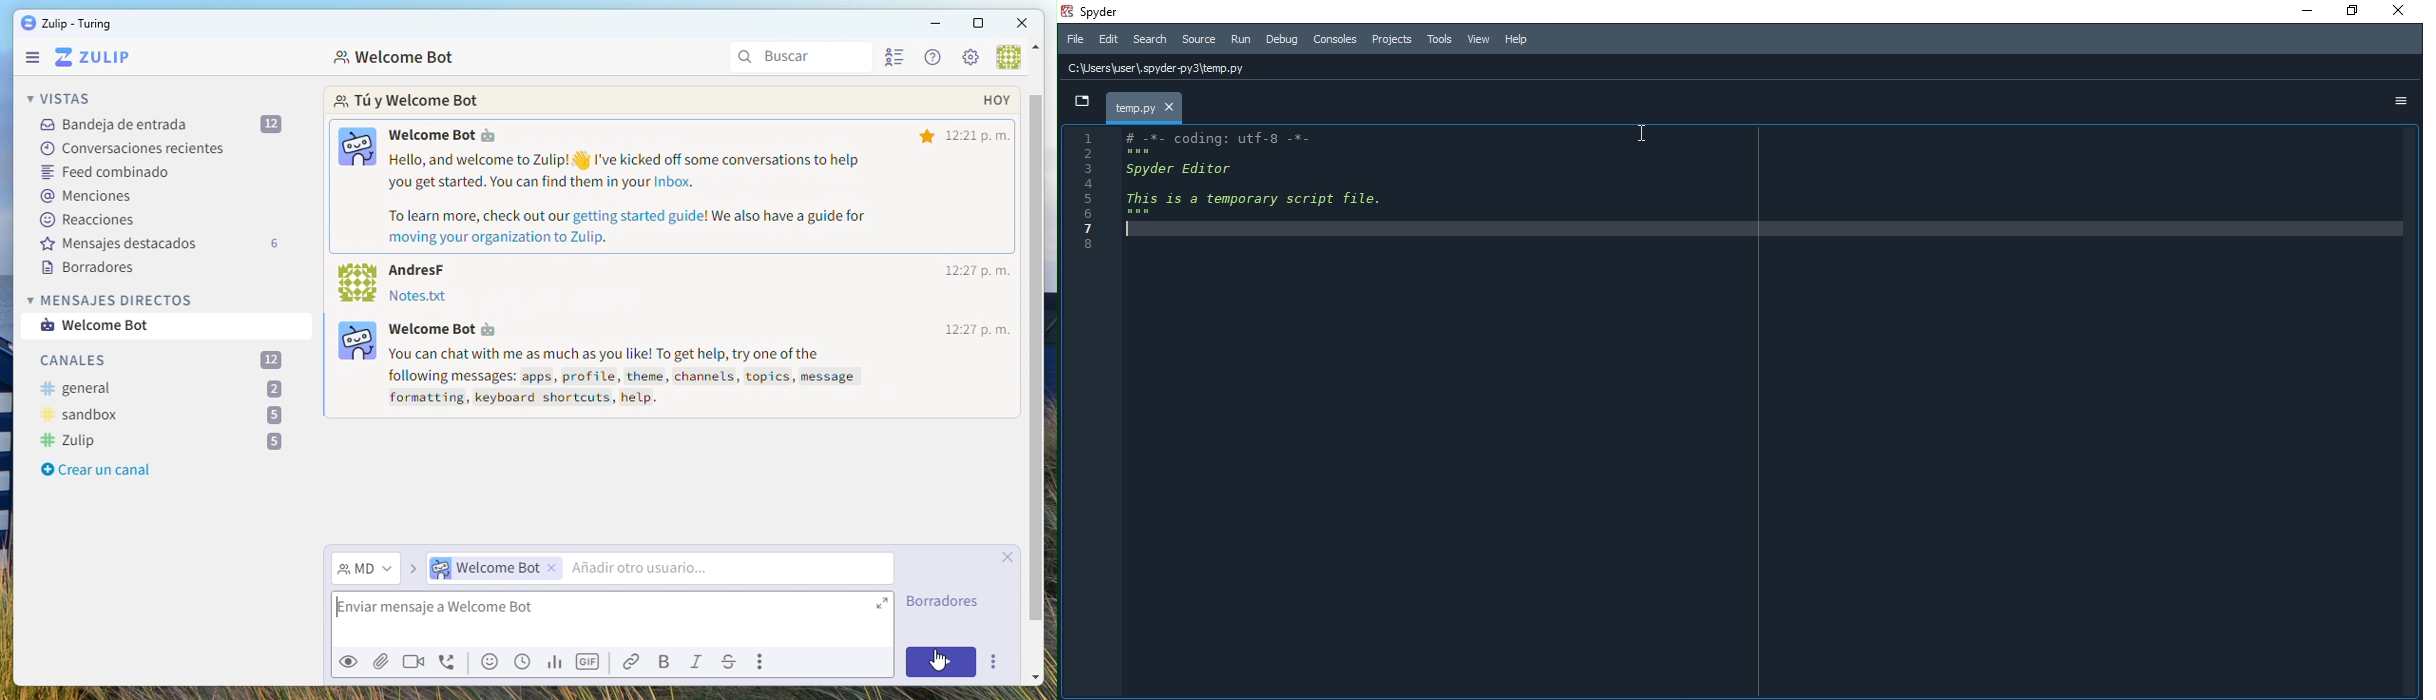 The image size is (2436, 700). What do you see at coordinates (33, 59) in the screenshot?
I see `Menu` at bounding box center [33, 59].